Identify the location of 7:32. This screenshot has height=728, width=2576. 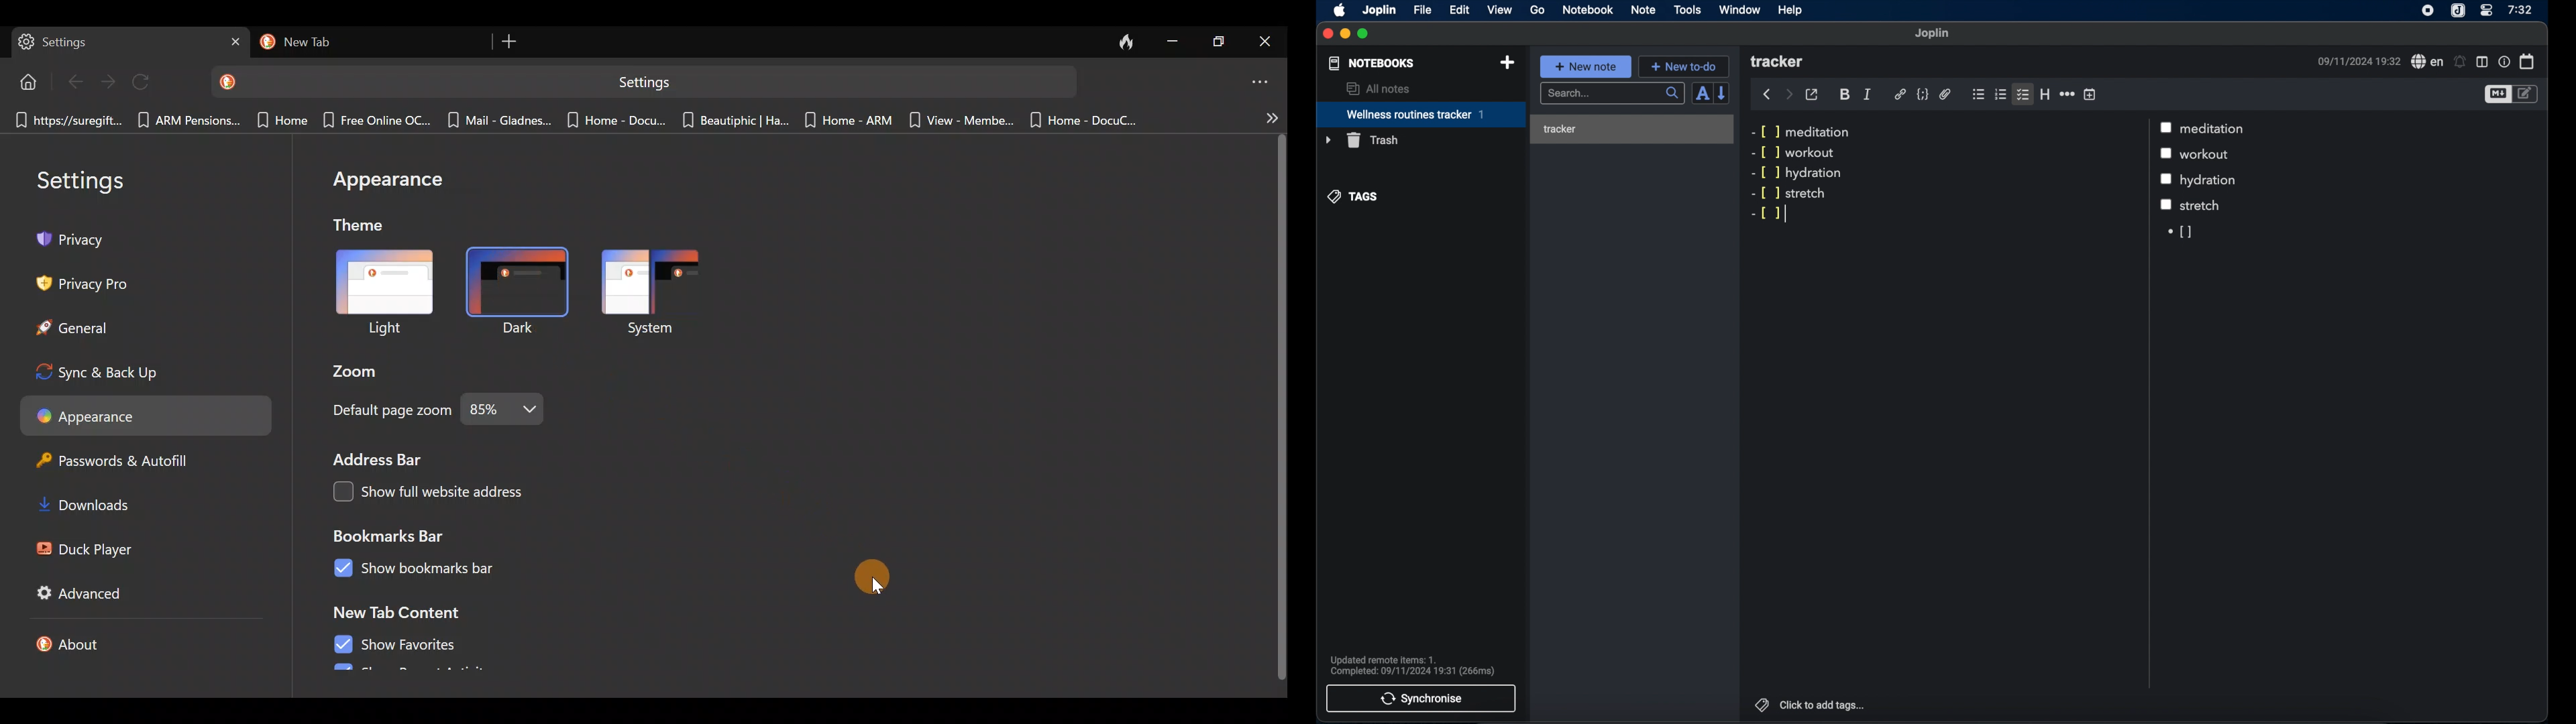
(2519, 10).